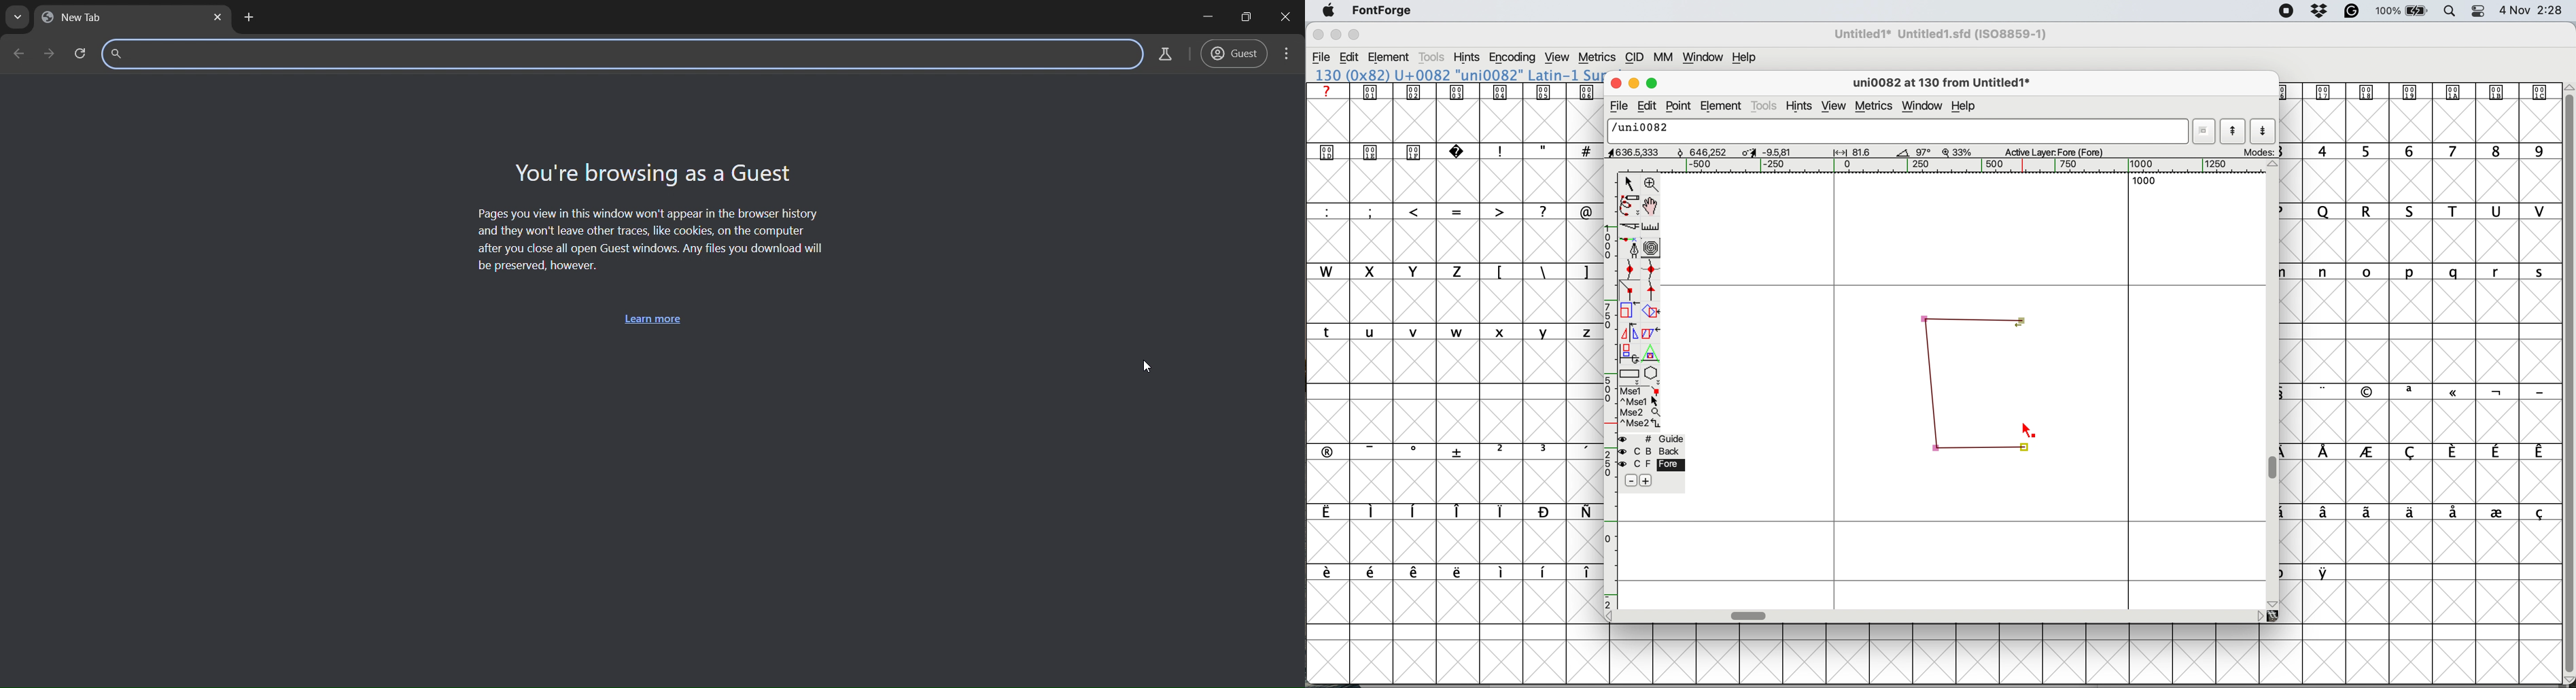  I want to click on window, so click(1925, 106).